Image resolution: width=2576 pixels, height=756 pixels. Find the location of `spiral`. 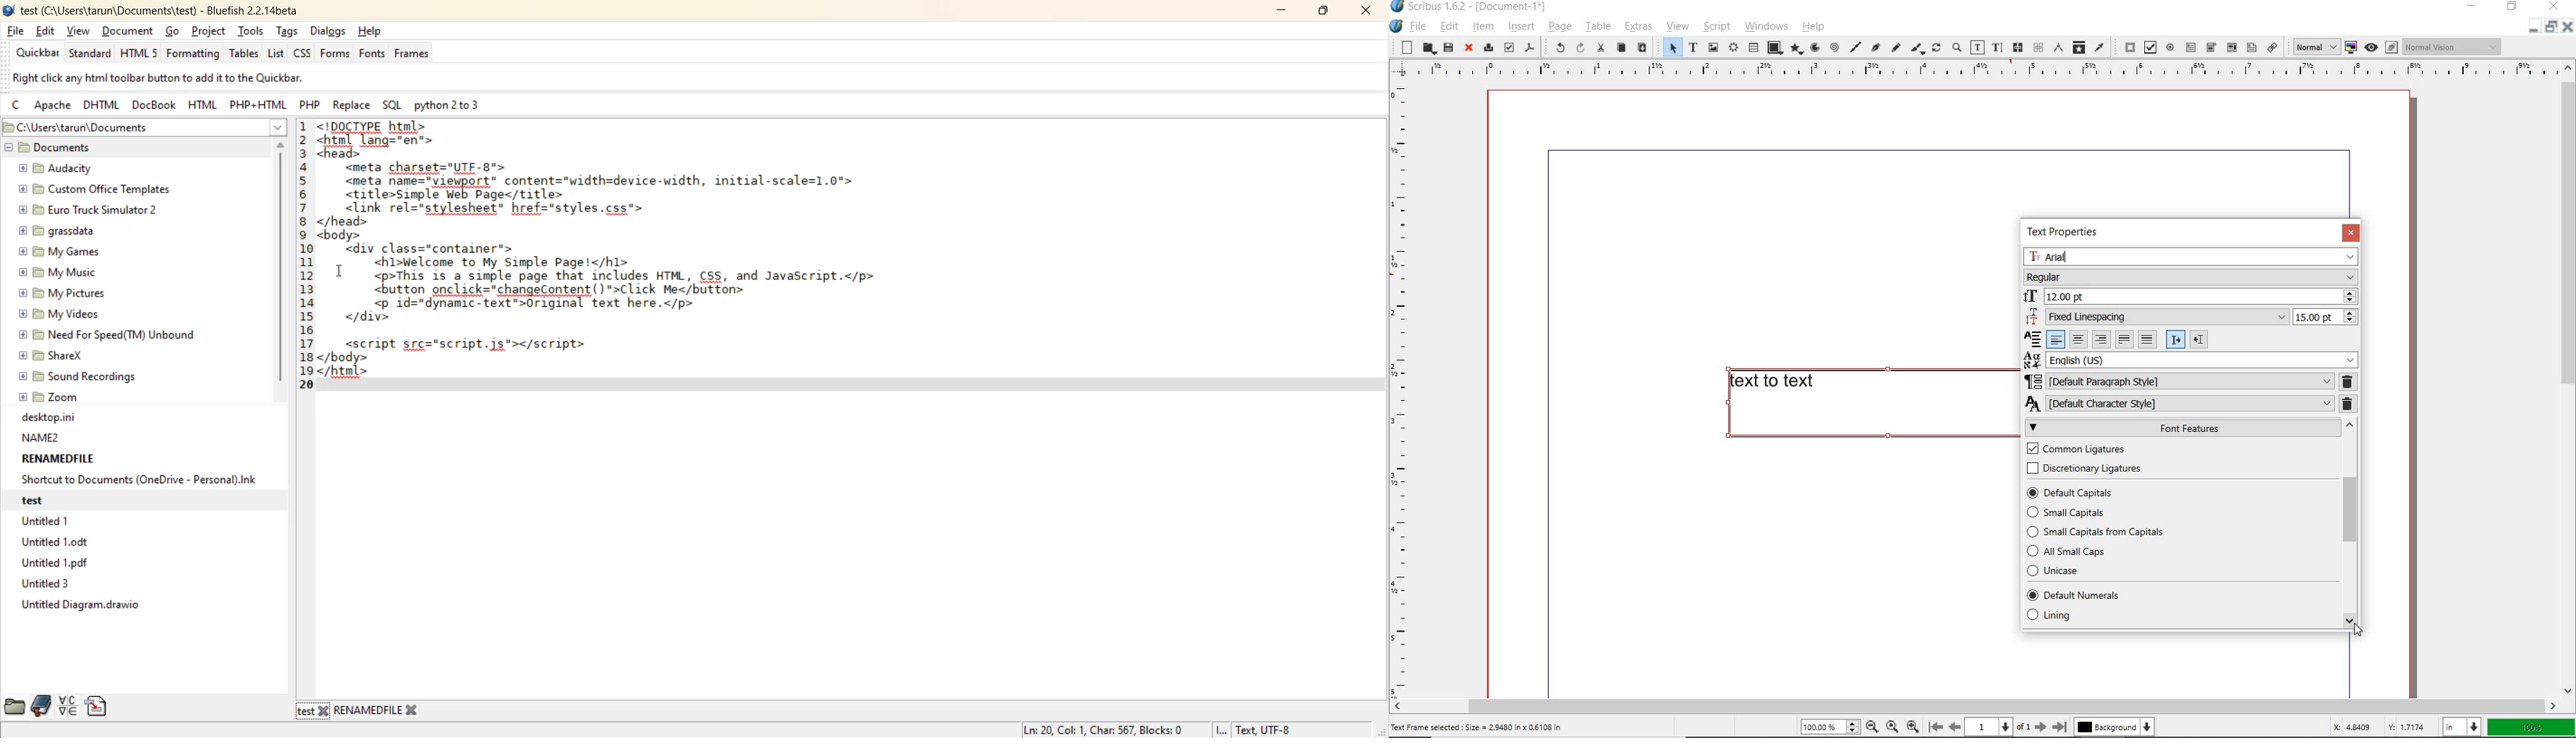

spiral is located at coordinates (1834, 48).